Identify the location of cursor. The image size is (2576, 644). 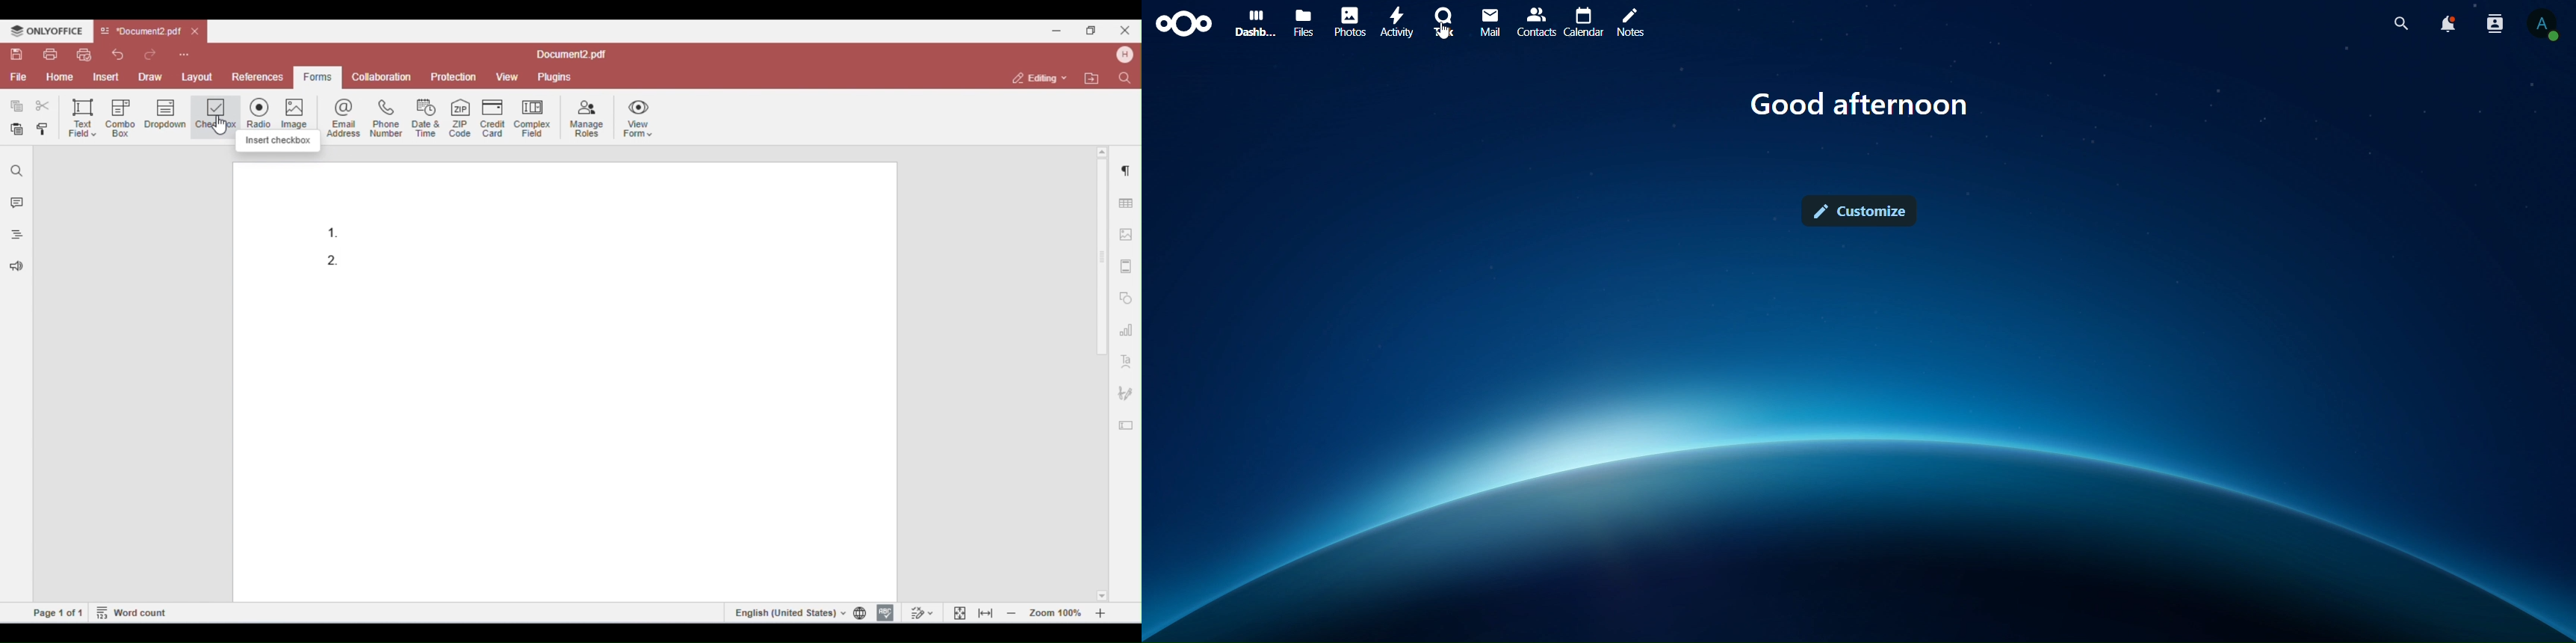
(1446, 34).